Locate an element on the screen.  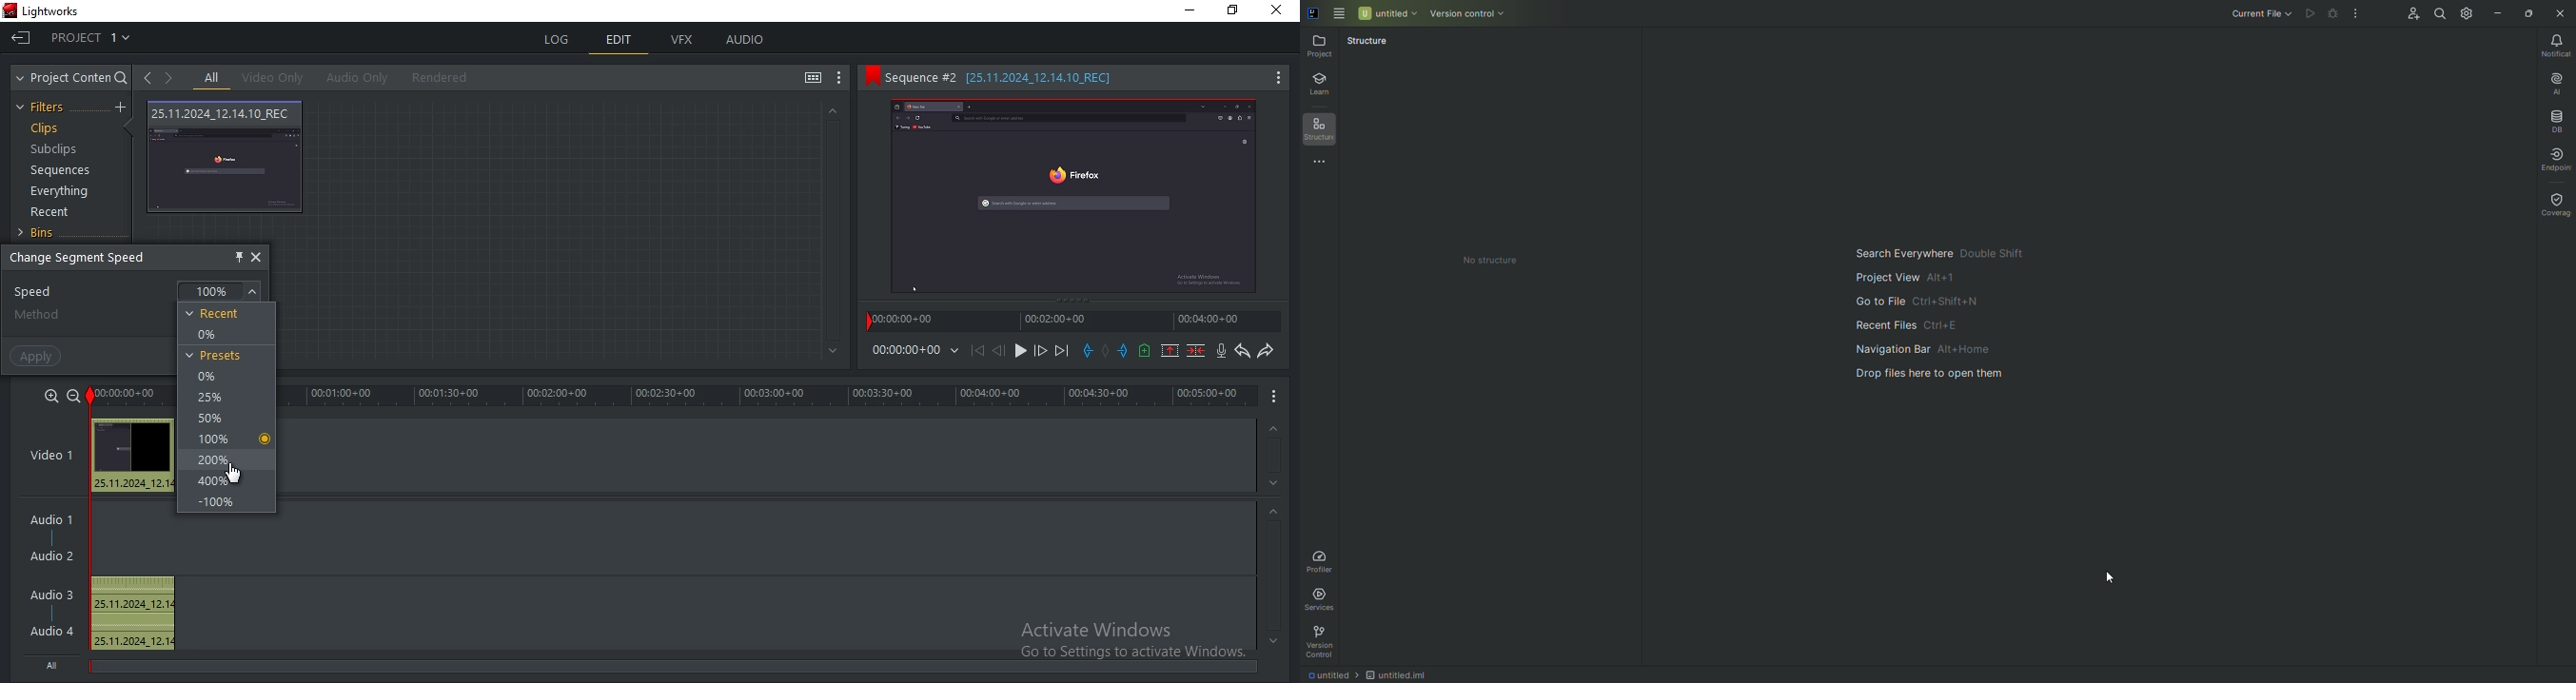
undo is located at coordinates (1240, 351).